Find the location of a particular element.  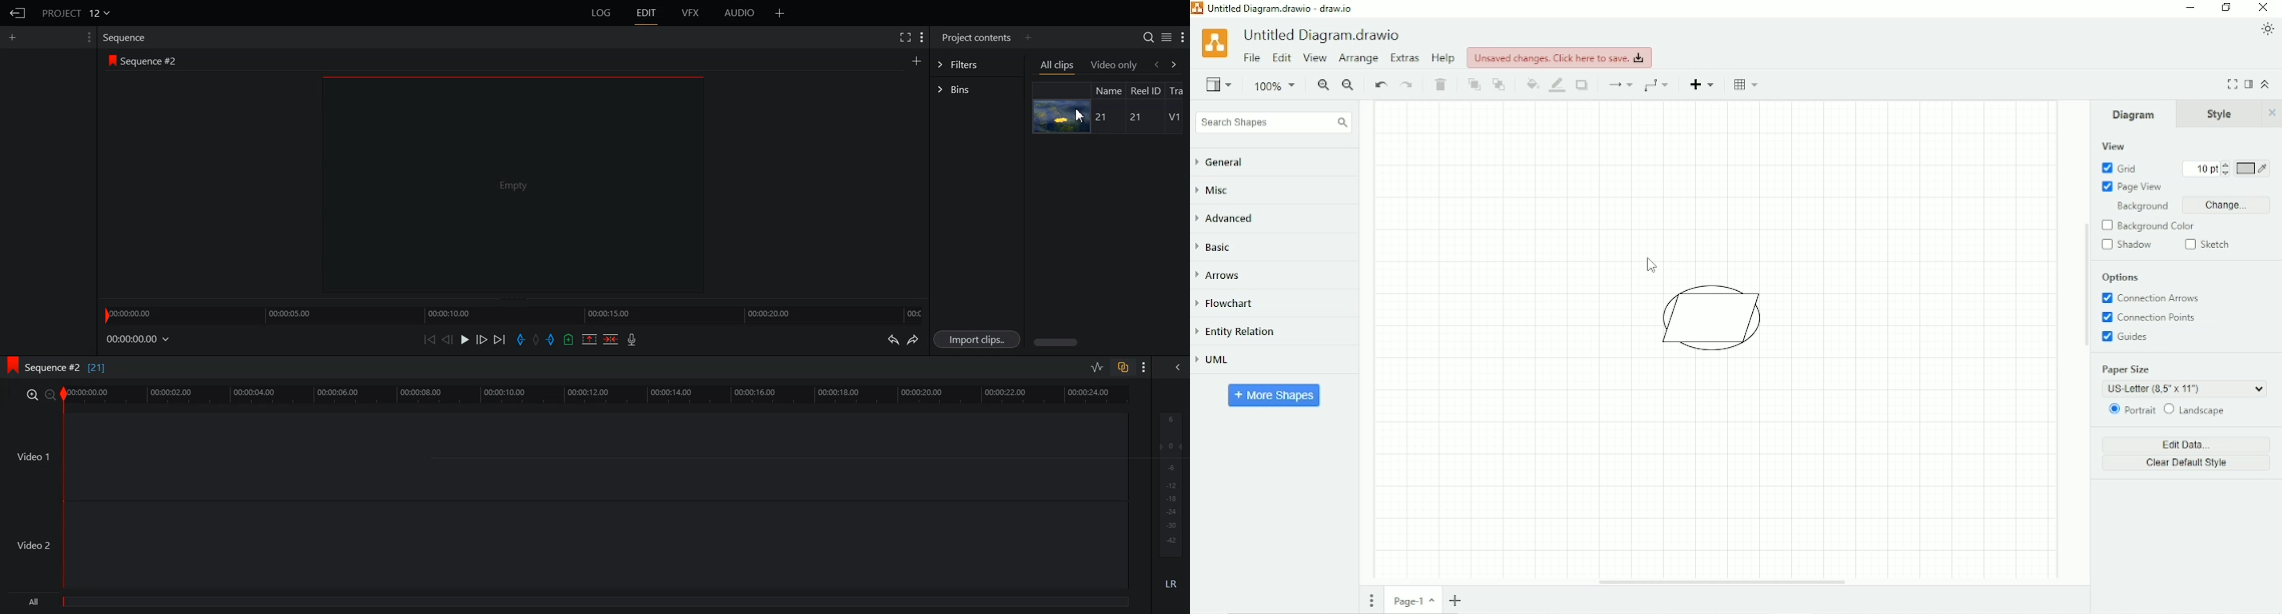

name is located at coordinates (1108, 90).